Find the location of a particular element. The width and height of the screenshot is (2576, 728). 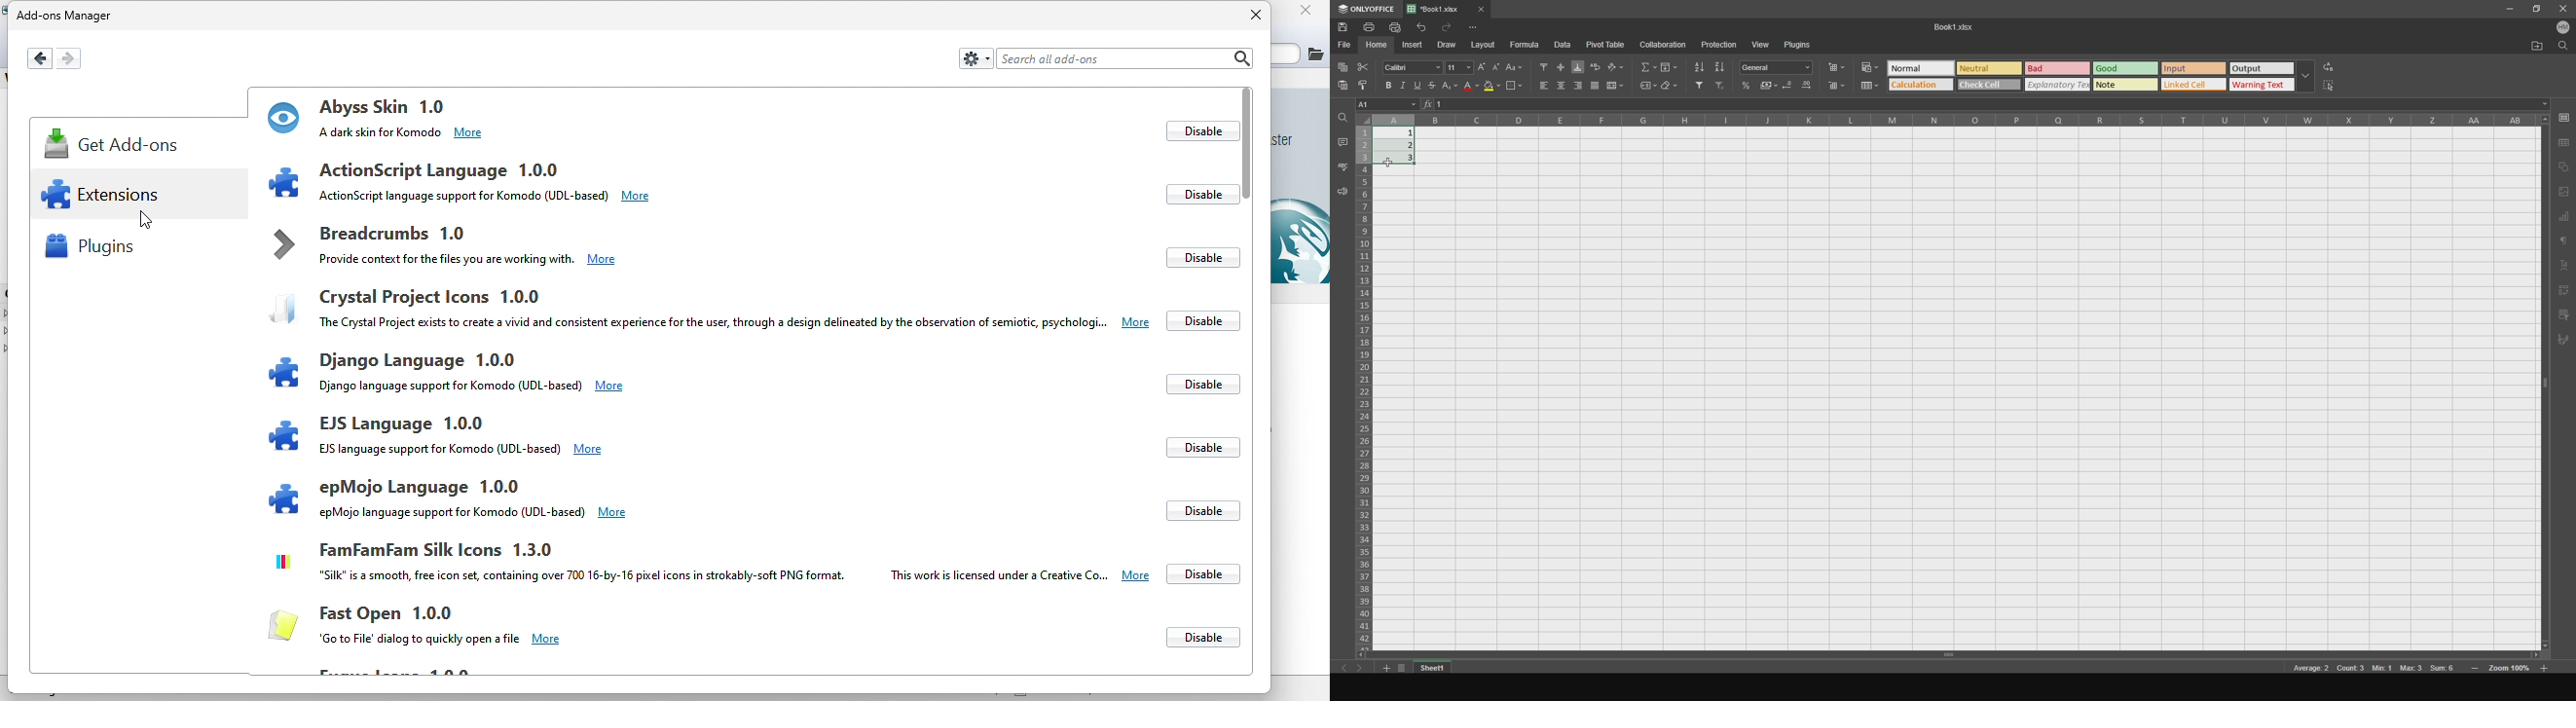

epmojo language 1.0.0 is located at coordinates (449, 496).